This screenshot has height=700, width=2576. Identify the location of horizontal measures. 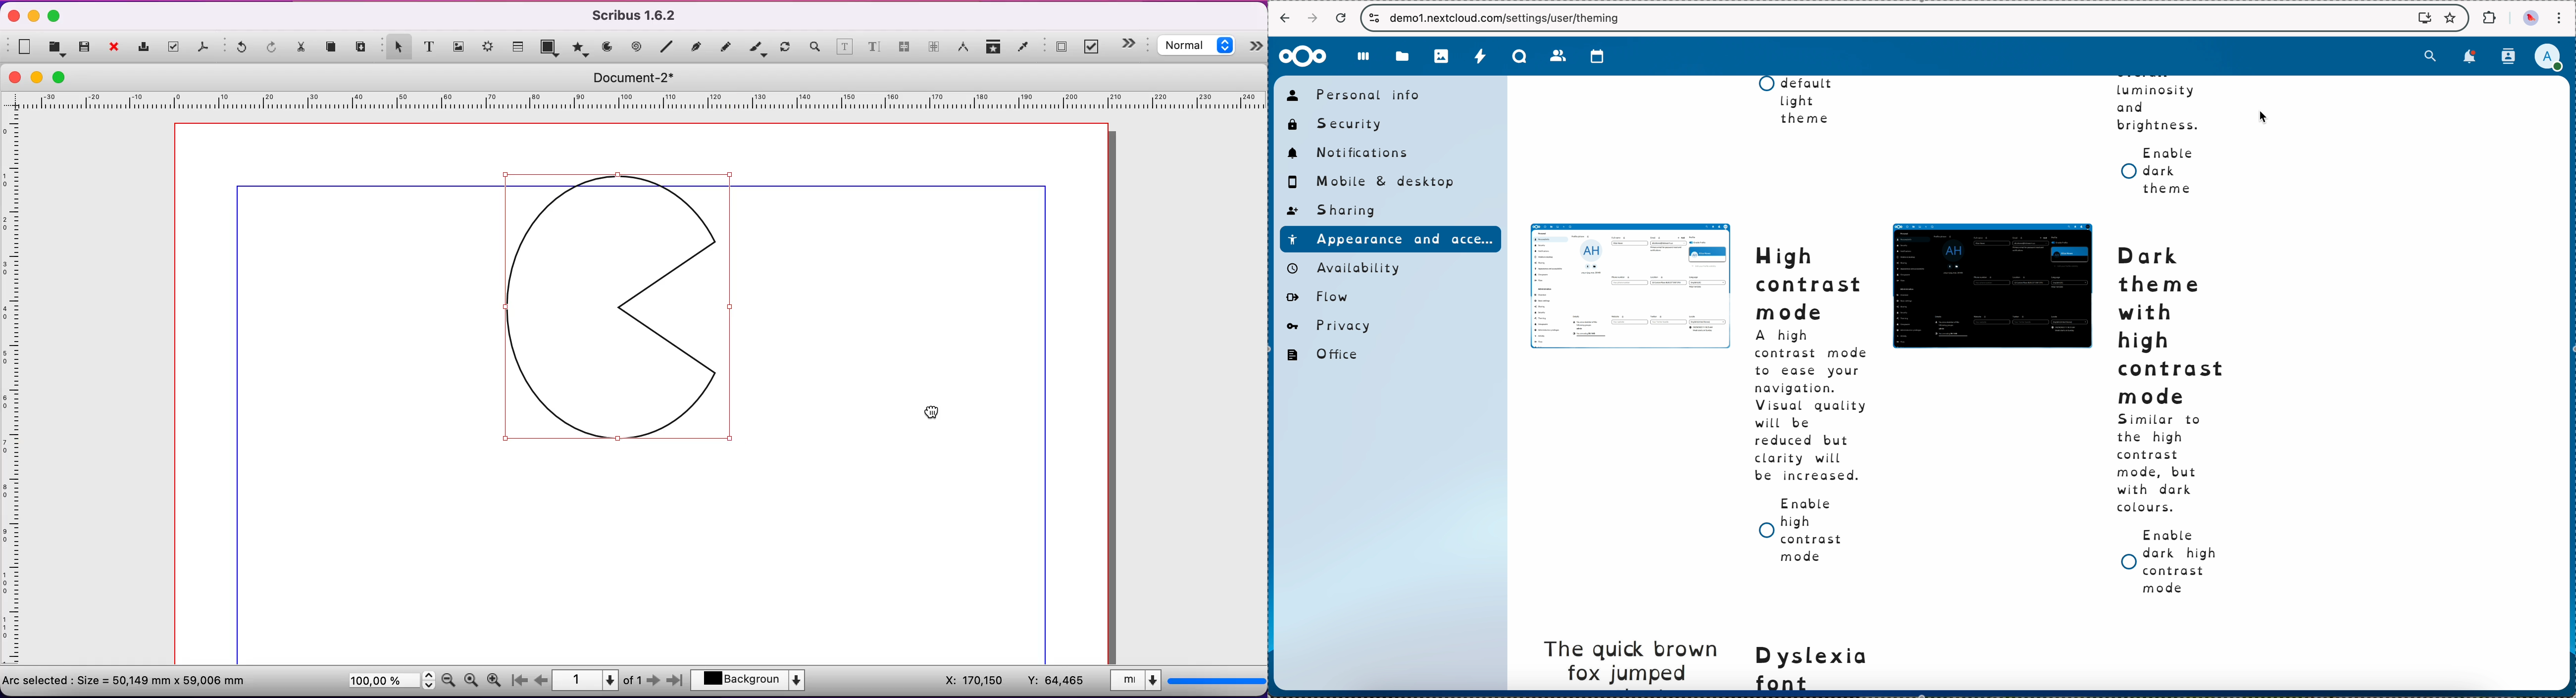
(636, 104).